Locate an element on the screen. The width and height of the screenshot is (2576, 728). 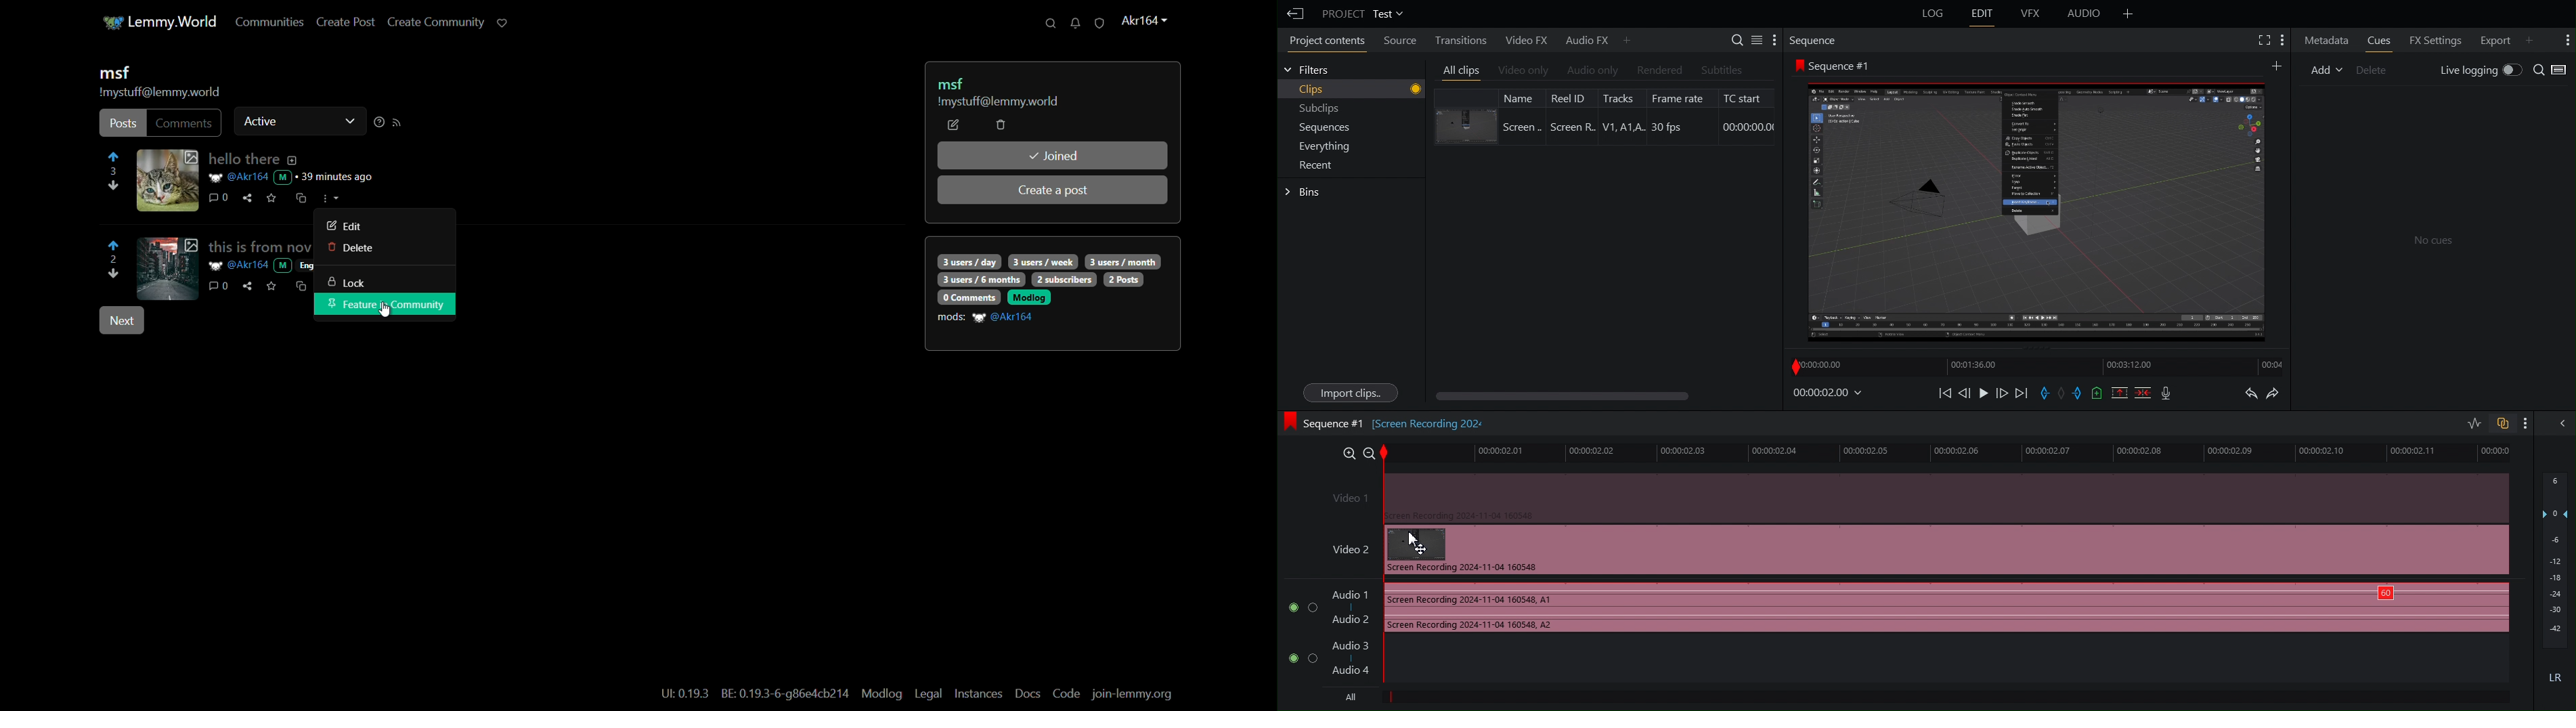
number of votes is located at coordinates (114, 172).